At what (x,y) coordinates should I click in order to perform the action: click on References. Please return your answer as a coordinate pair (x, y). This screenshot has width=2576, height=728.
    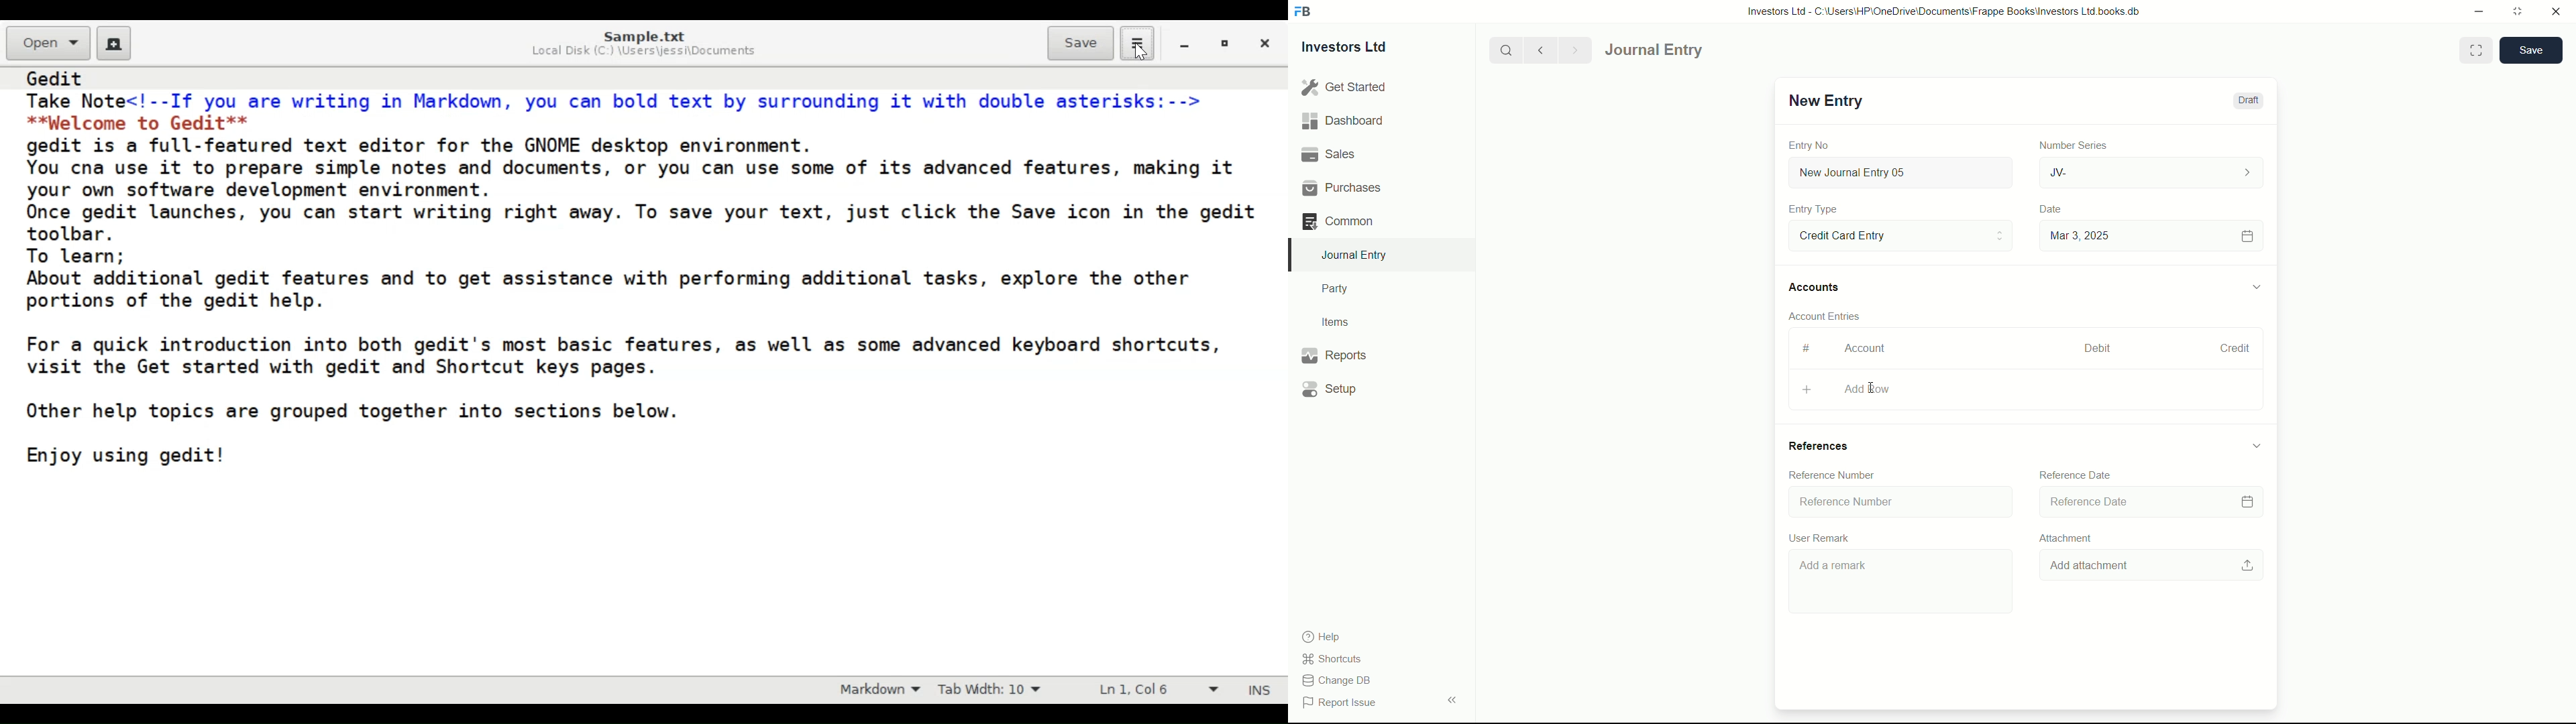
    Looking at the image, I should click on (1819, 446).